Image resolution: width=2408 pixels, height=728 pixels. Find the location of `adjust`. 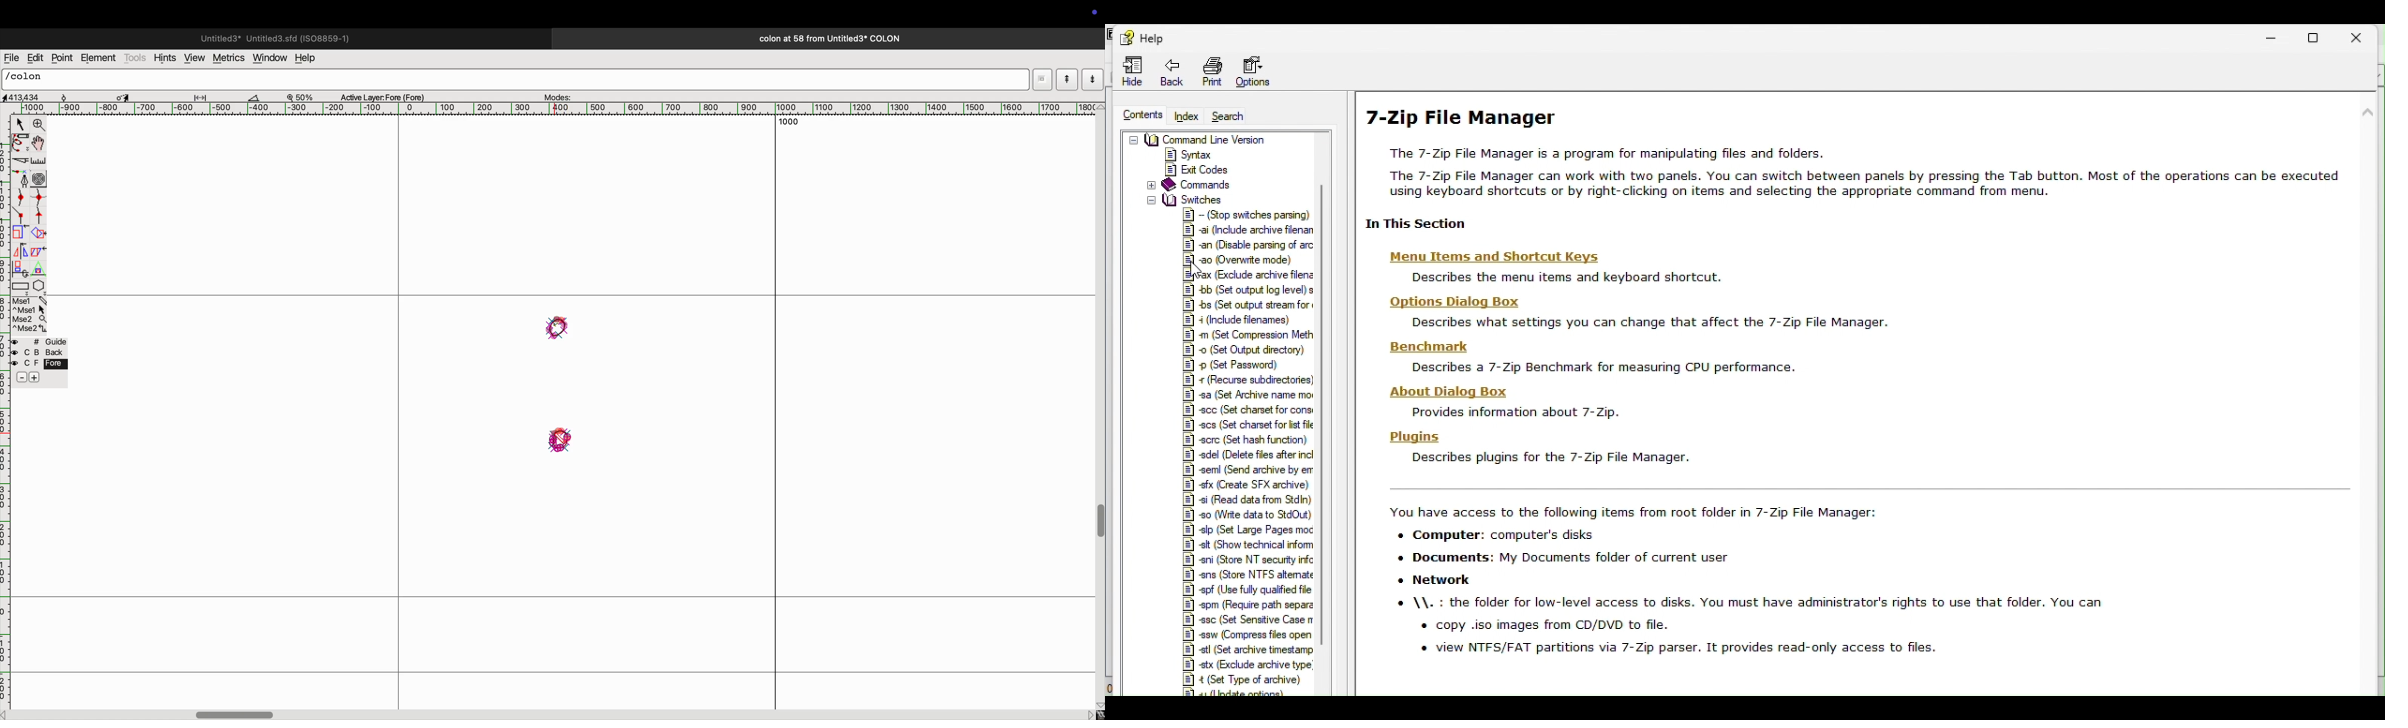

adjust is located at coordinates (204, 95).